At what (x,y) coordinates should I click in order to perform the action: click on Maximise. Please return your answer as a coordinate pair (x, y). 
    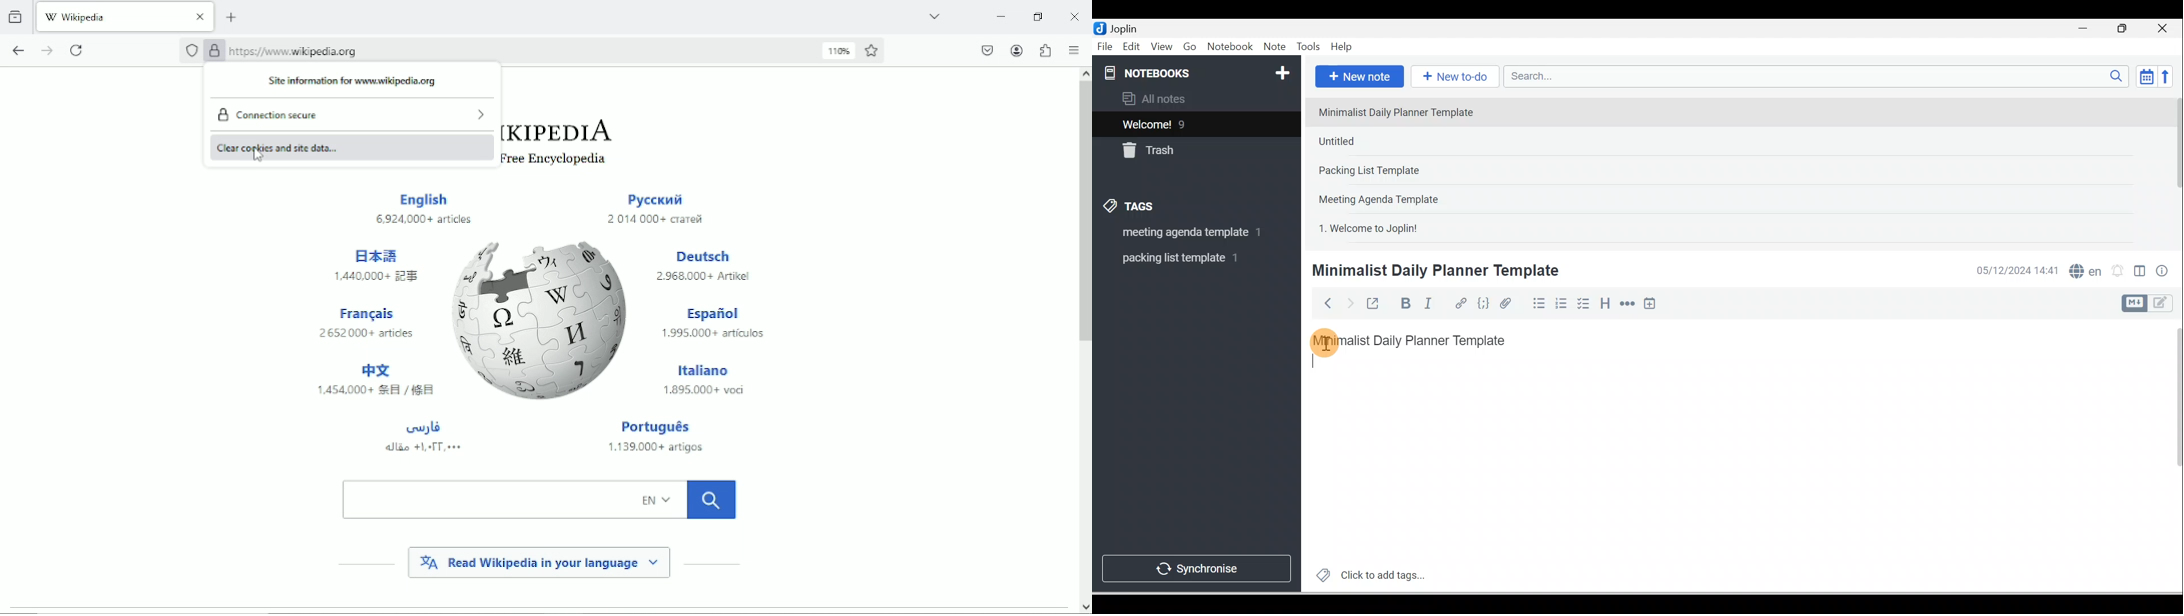
    Looking at the image, I should click on (2127, 29).